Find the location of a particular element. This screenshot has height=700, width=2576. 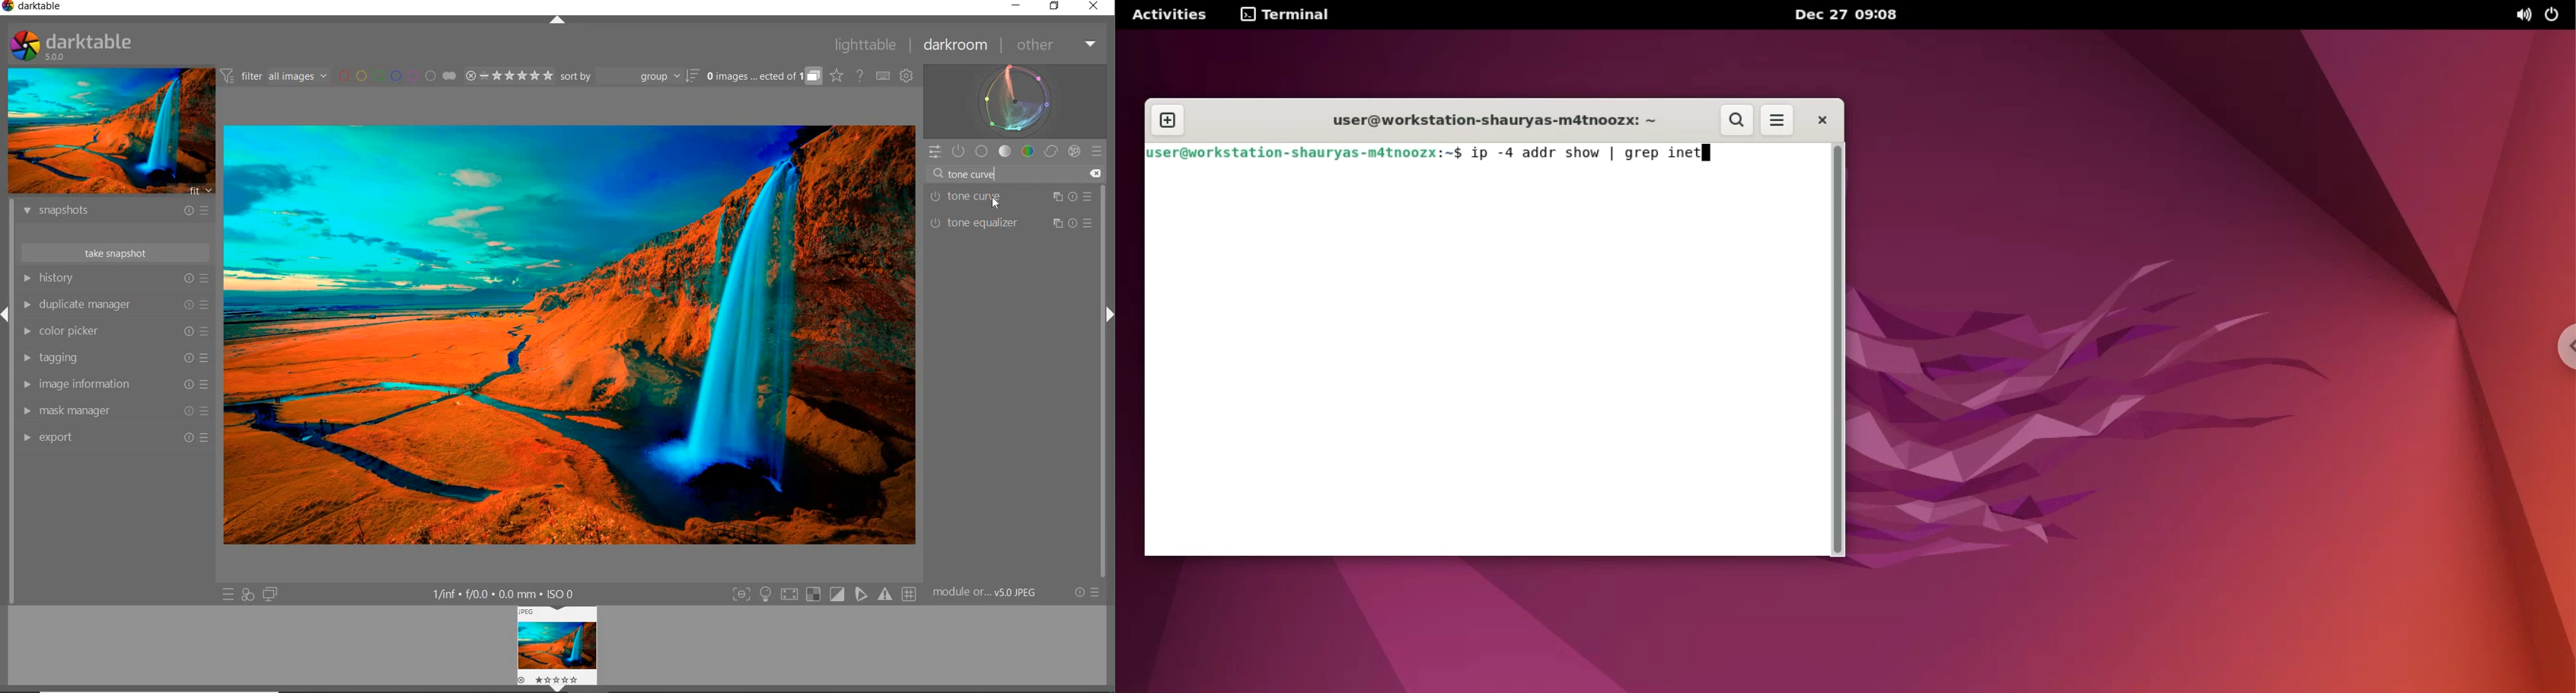

waveform is located at coordinates (1016, 101).